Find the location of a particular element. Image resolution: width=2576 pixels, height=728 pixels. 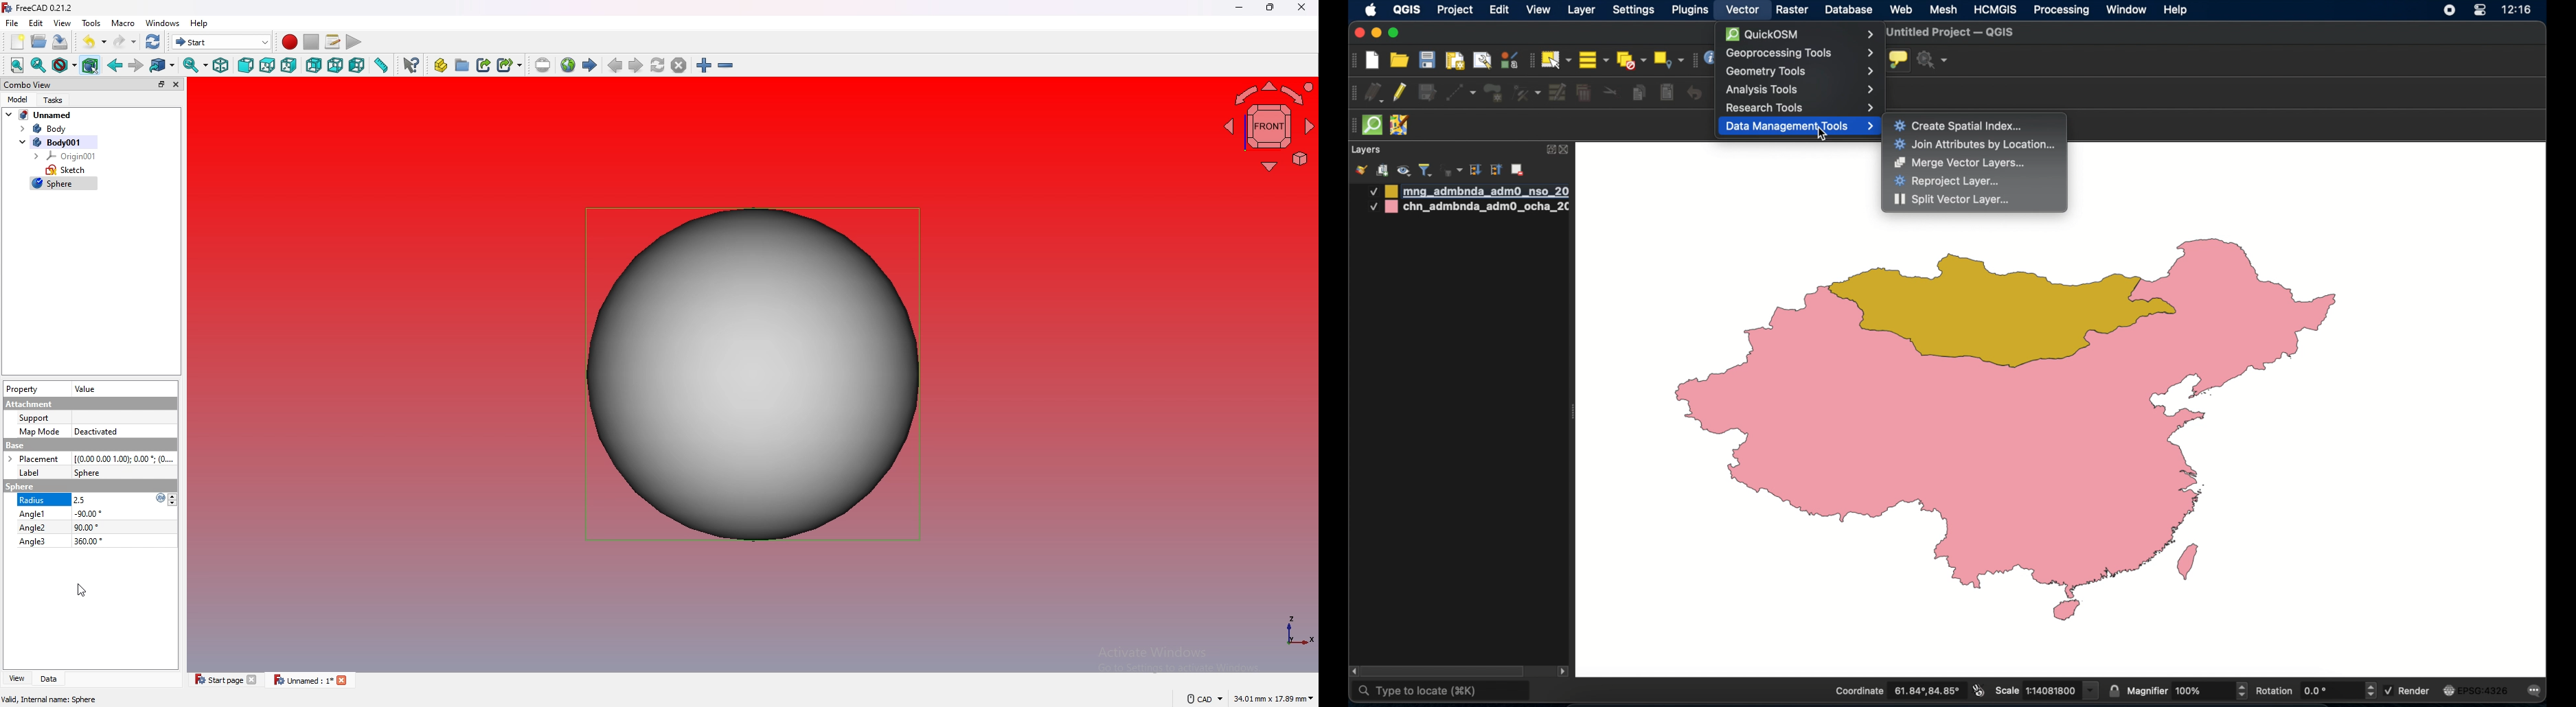

filter legend is located at coordinates (1425, 170).